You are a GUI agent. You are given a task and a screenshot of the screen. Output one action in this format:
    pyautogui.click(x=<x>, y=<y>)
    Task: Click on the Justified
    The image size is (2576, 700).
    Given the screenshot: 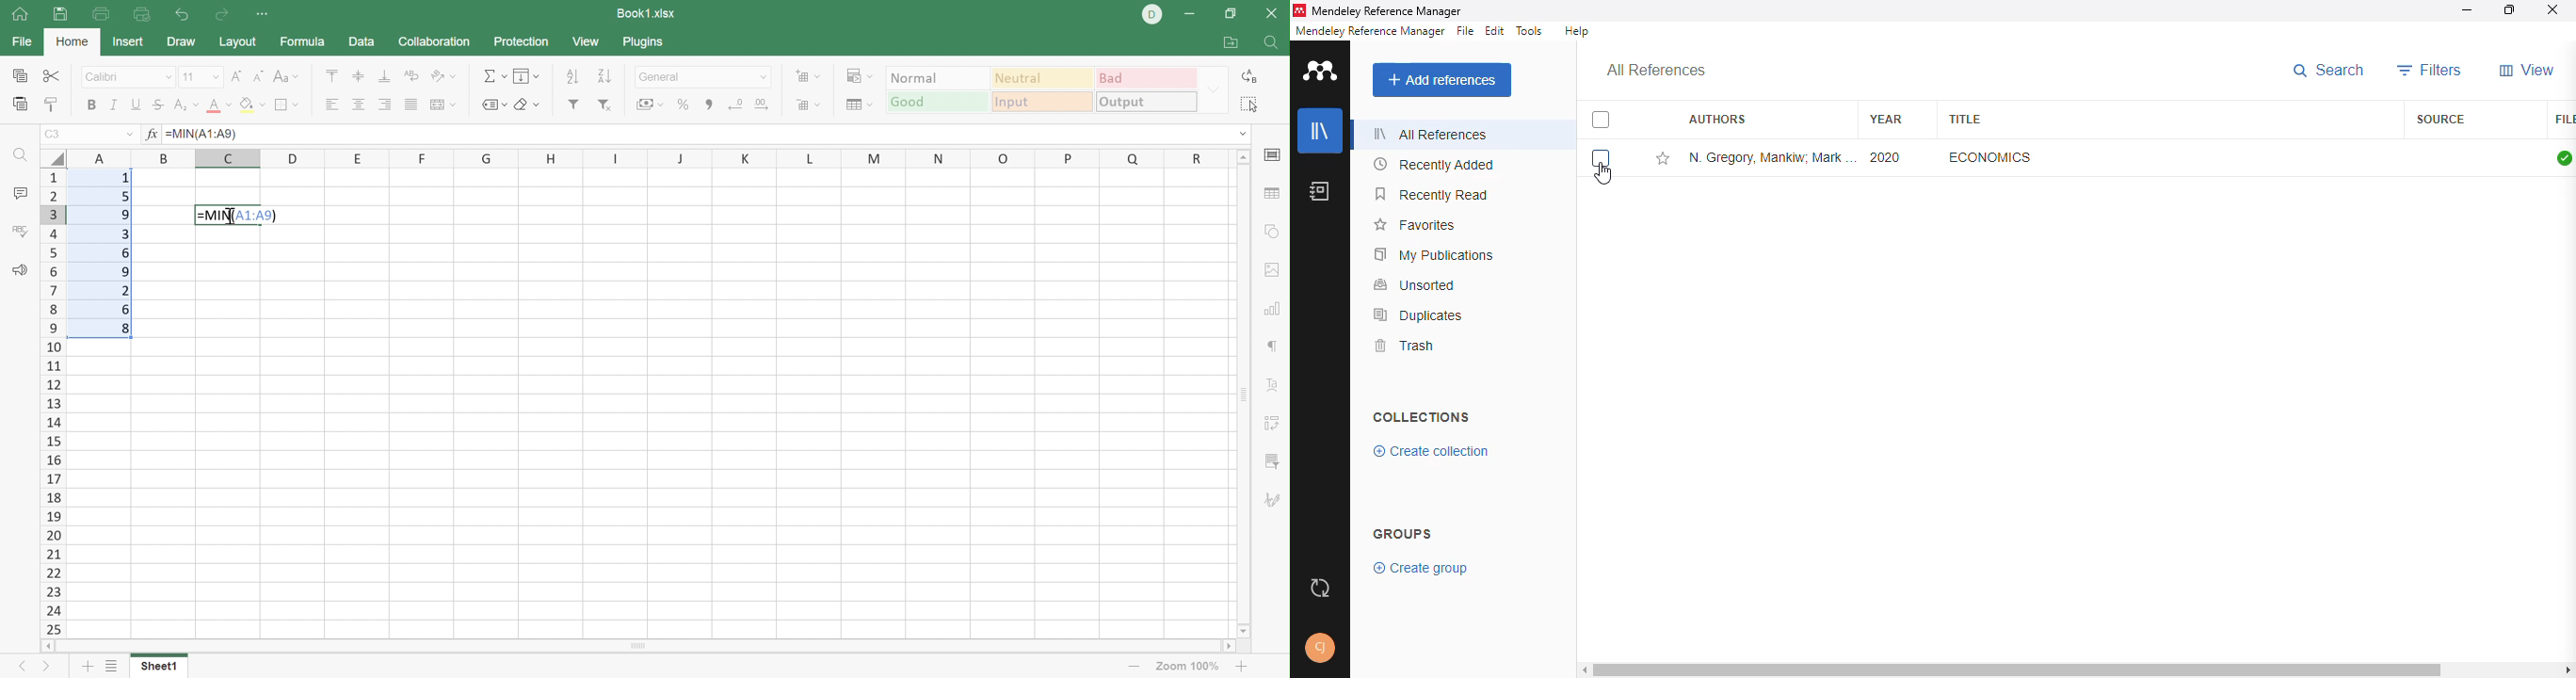 What is the action you would take?
    pyautogui.click(x=412, y=105)
    